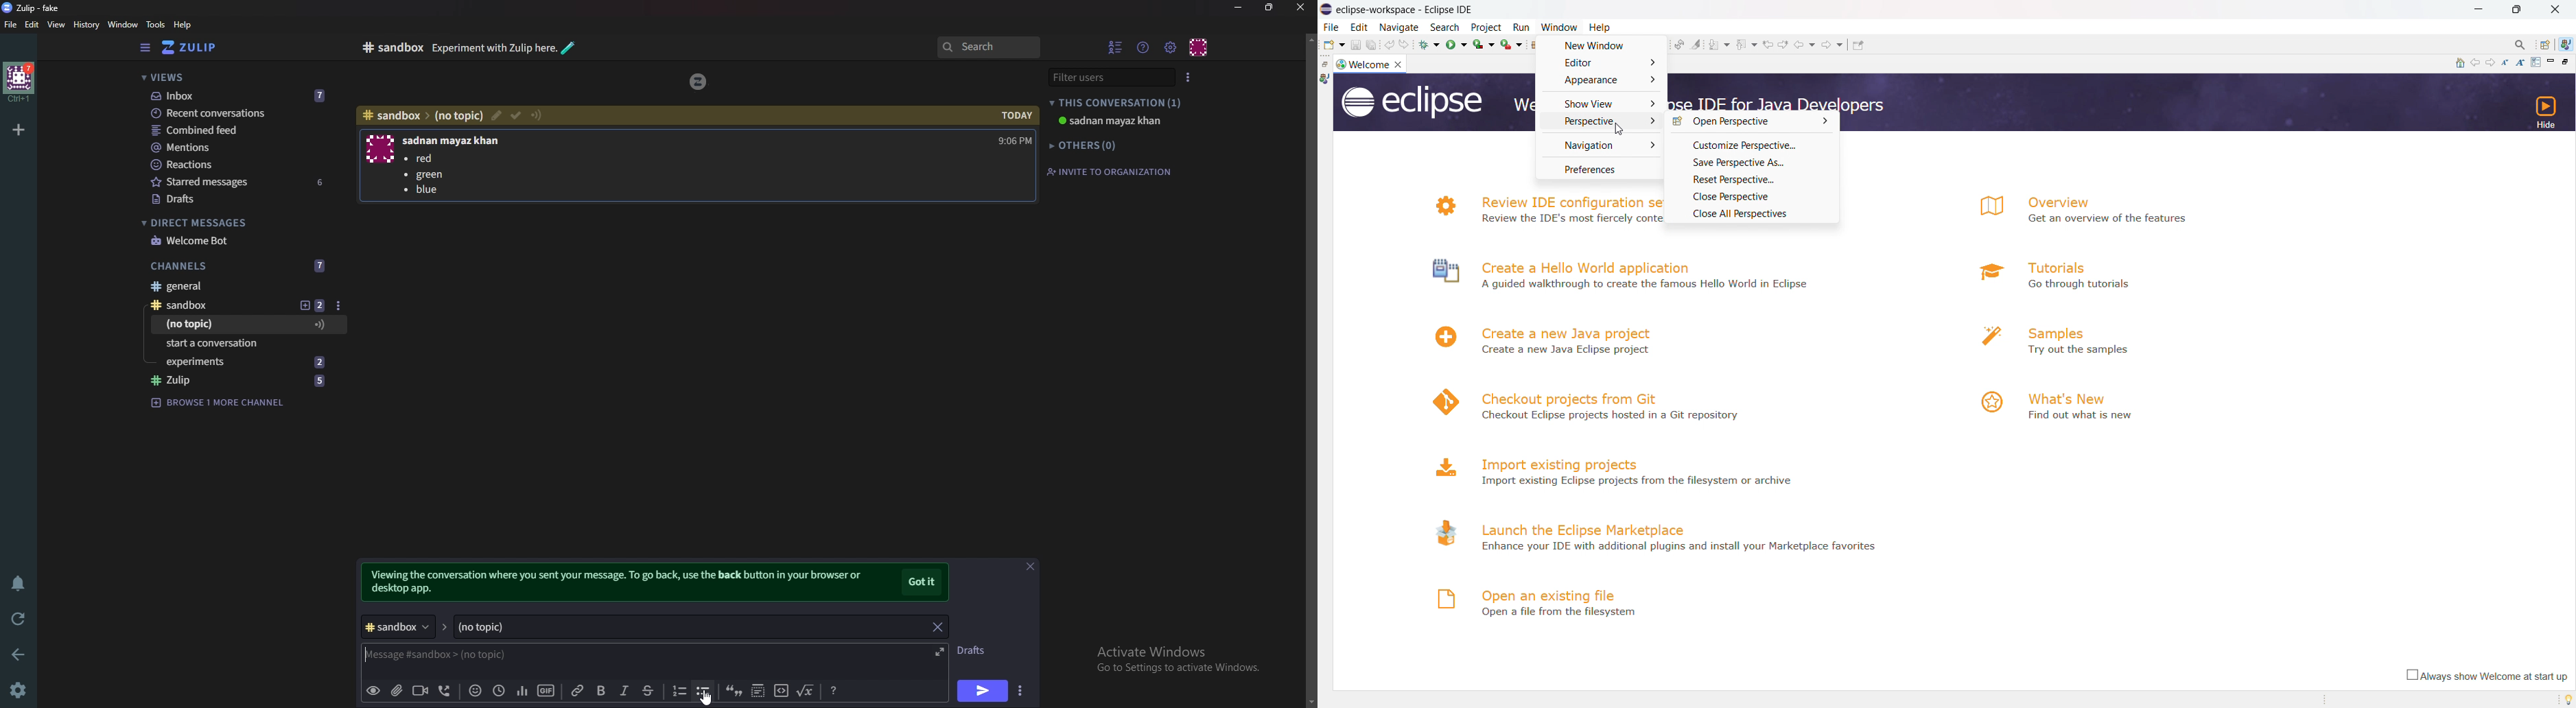 This screenshot has height=728, width=2576. I want to click on Direct messages, so click(236, 223).